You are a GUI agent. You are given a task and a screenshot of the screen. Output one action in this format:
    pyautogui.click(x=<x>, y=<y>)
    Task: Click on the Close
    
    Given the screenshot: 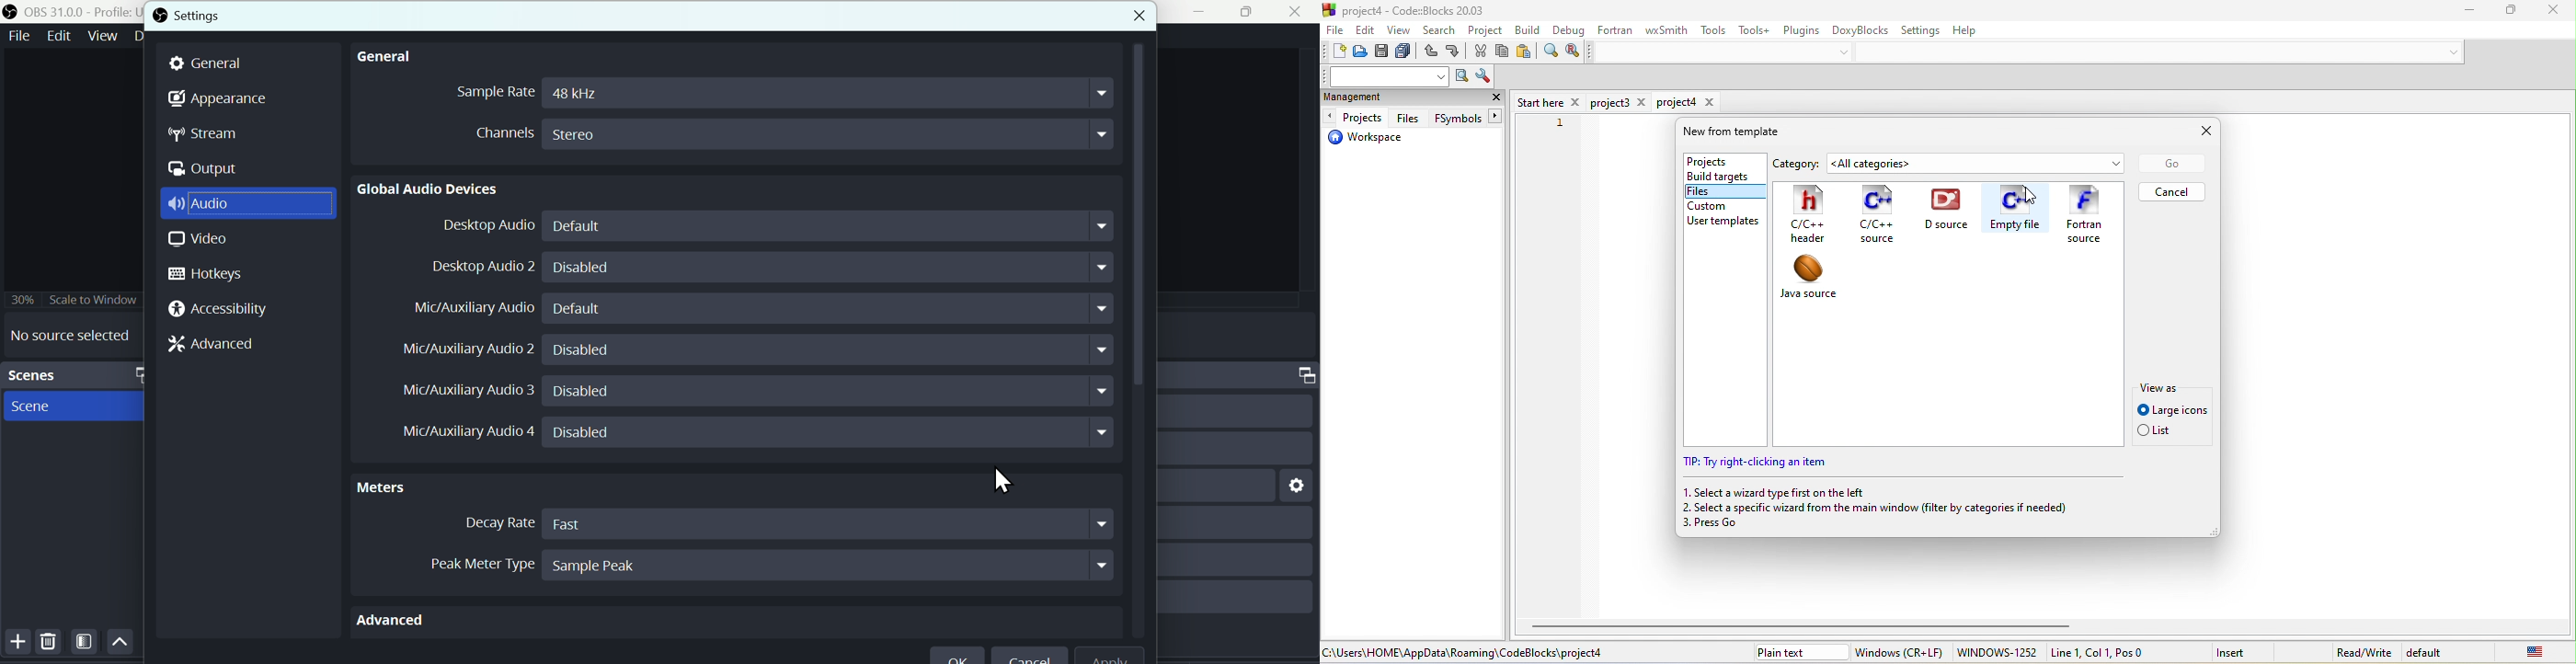 What is the action you would take?
    pyautogui.click(x=1295, y=13)
    